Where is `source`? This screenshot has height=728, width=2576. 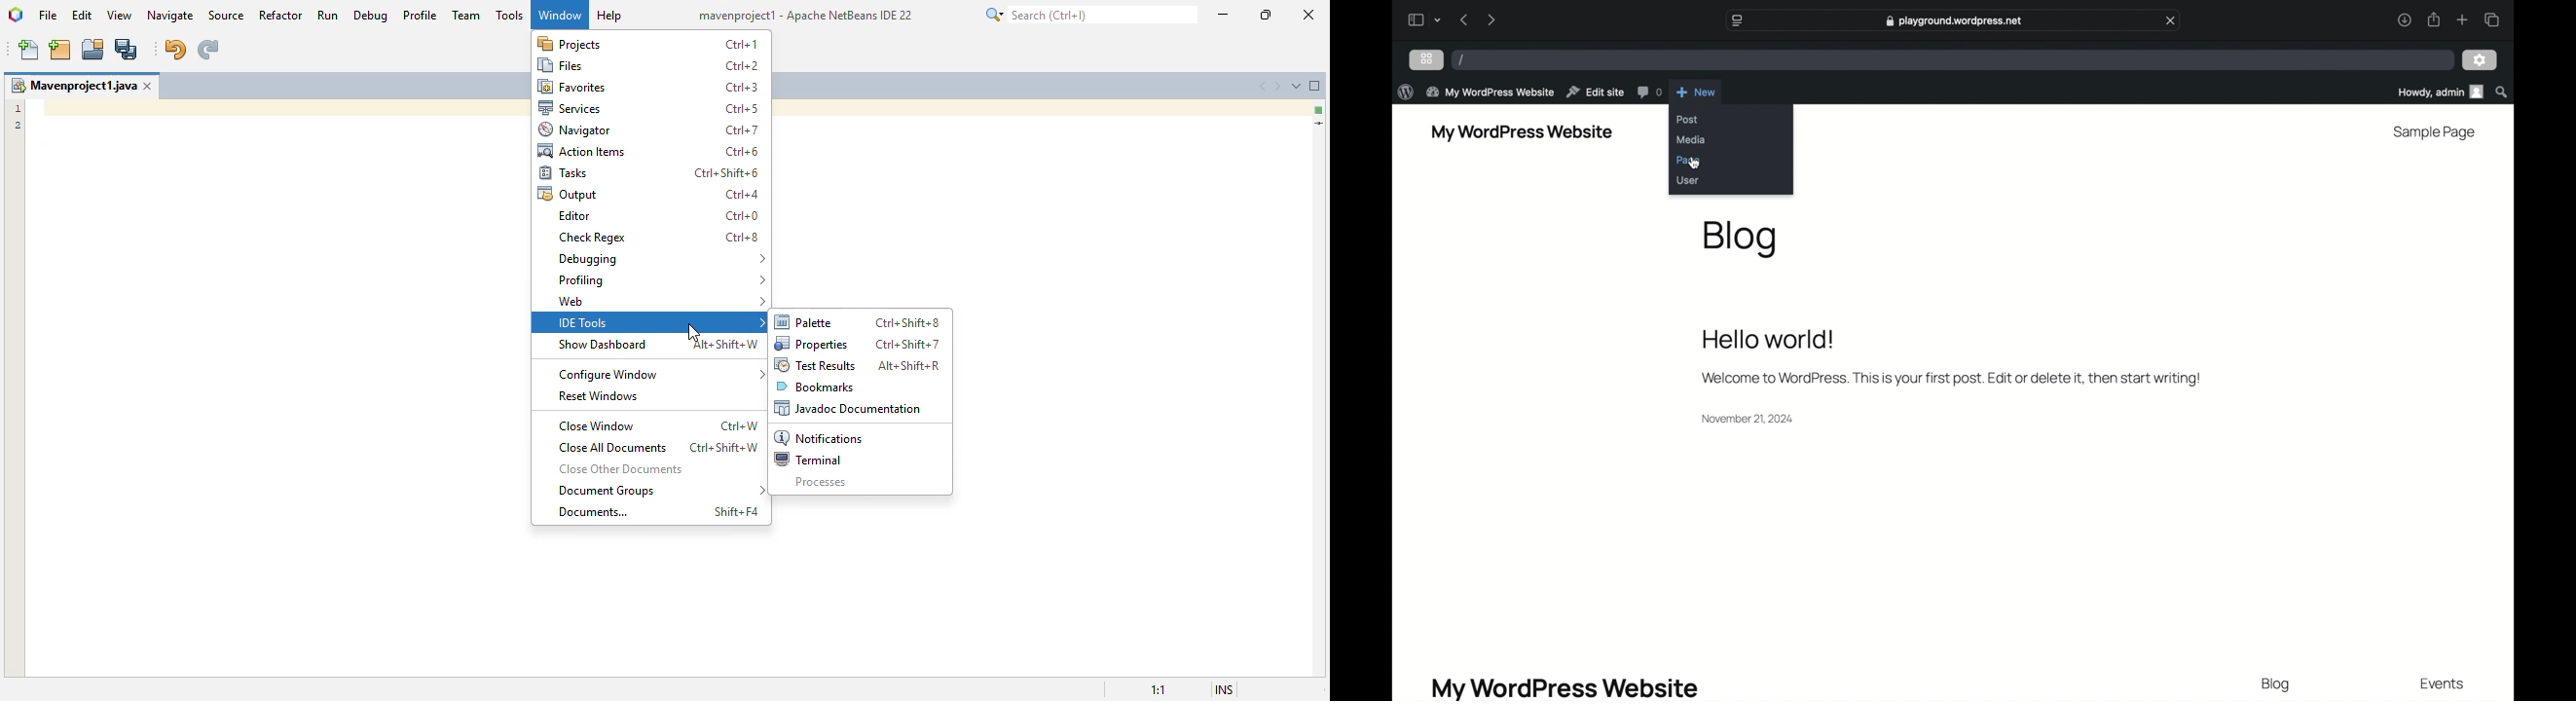
source is located at coordinates (226, 15).